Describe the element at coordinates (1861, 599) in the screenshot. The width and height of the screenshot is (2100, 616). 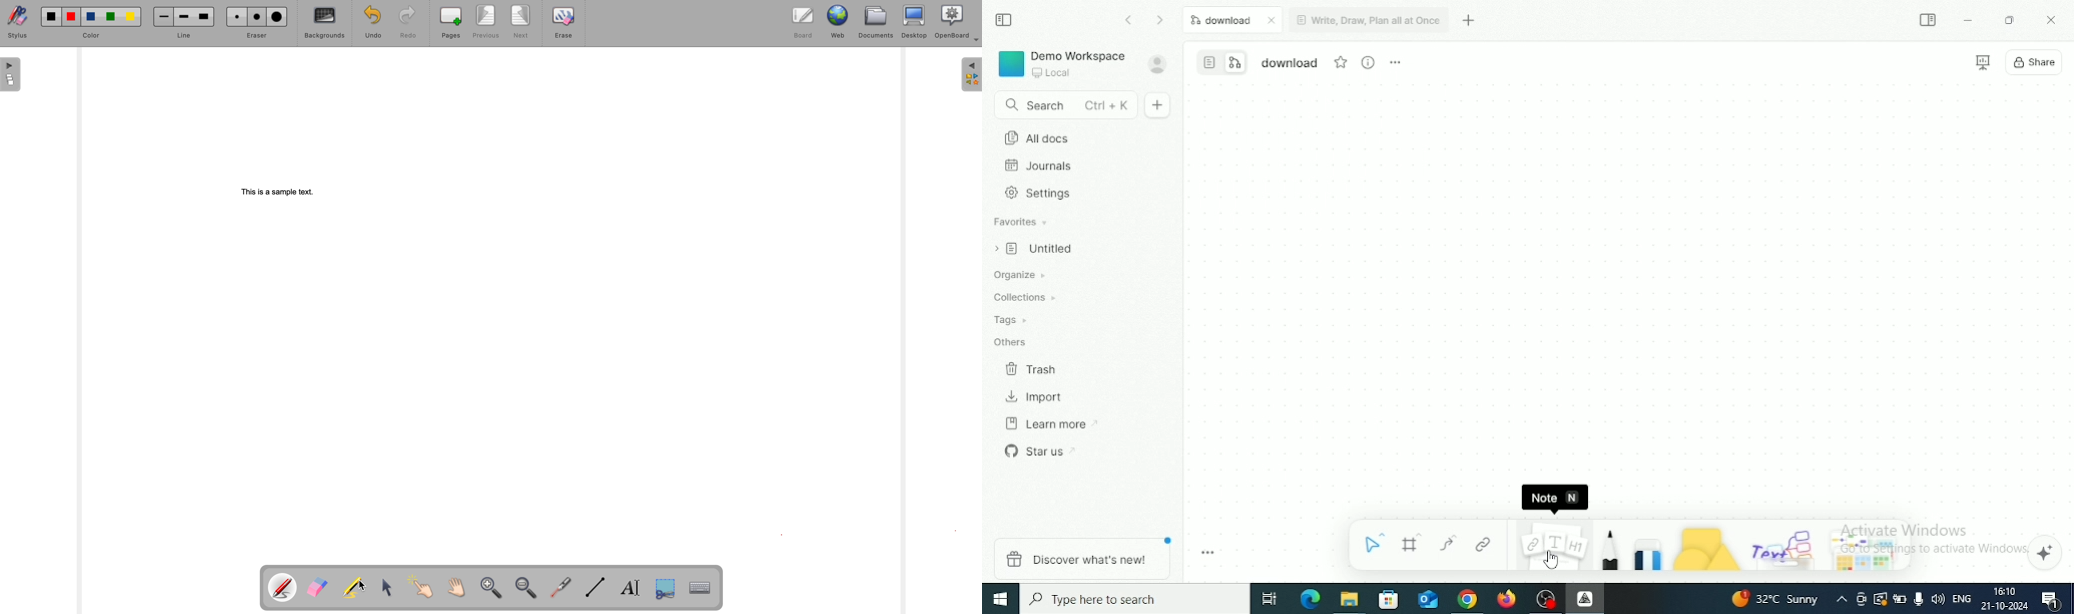
I see `Meet Now` at that location.